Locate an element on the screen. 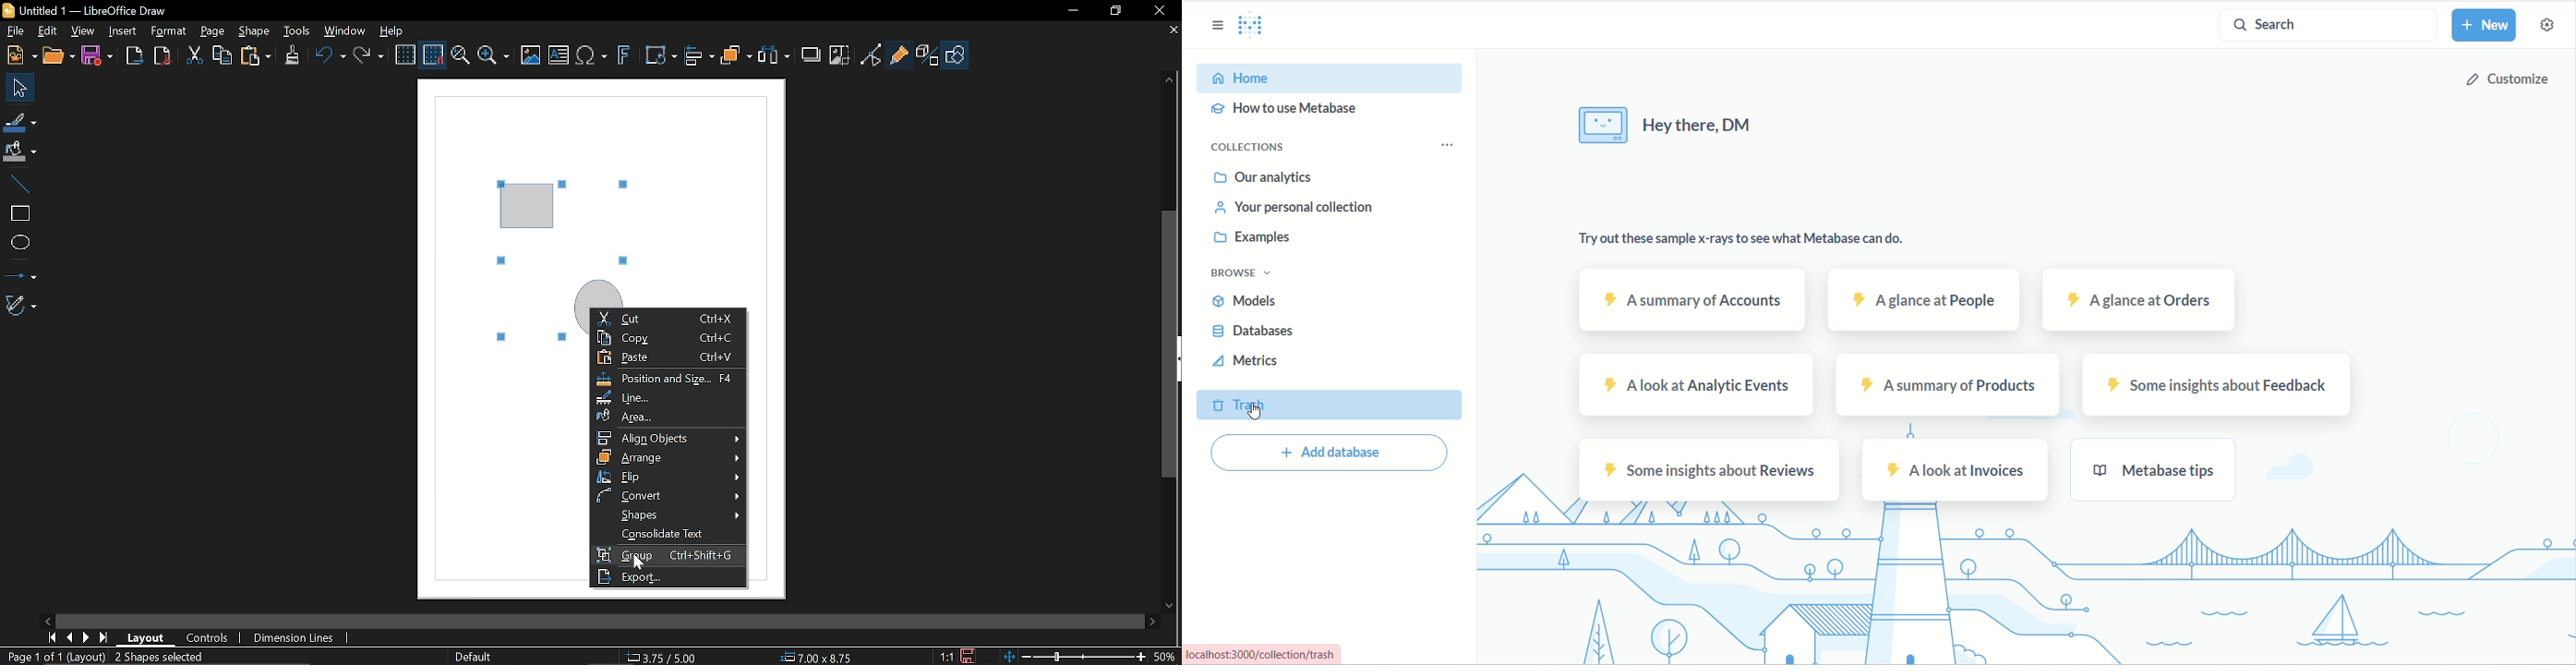 The image size is (2576, 672). Undo is located at coordinates (331, 56).